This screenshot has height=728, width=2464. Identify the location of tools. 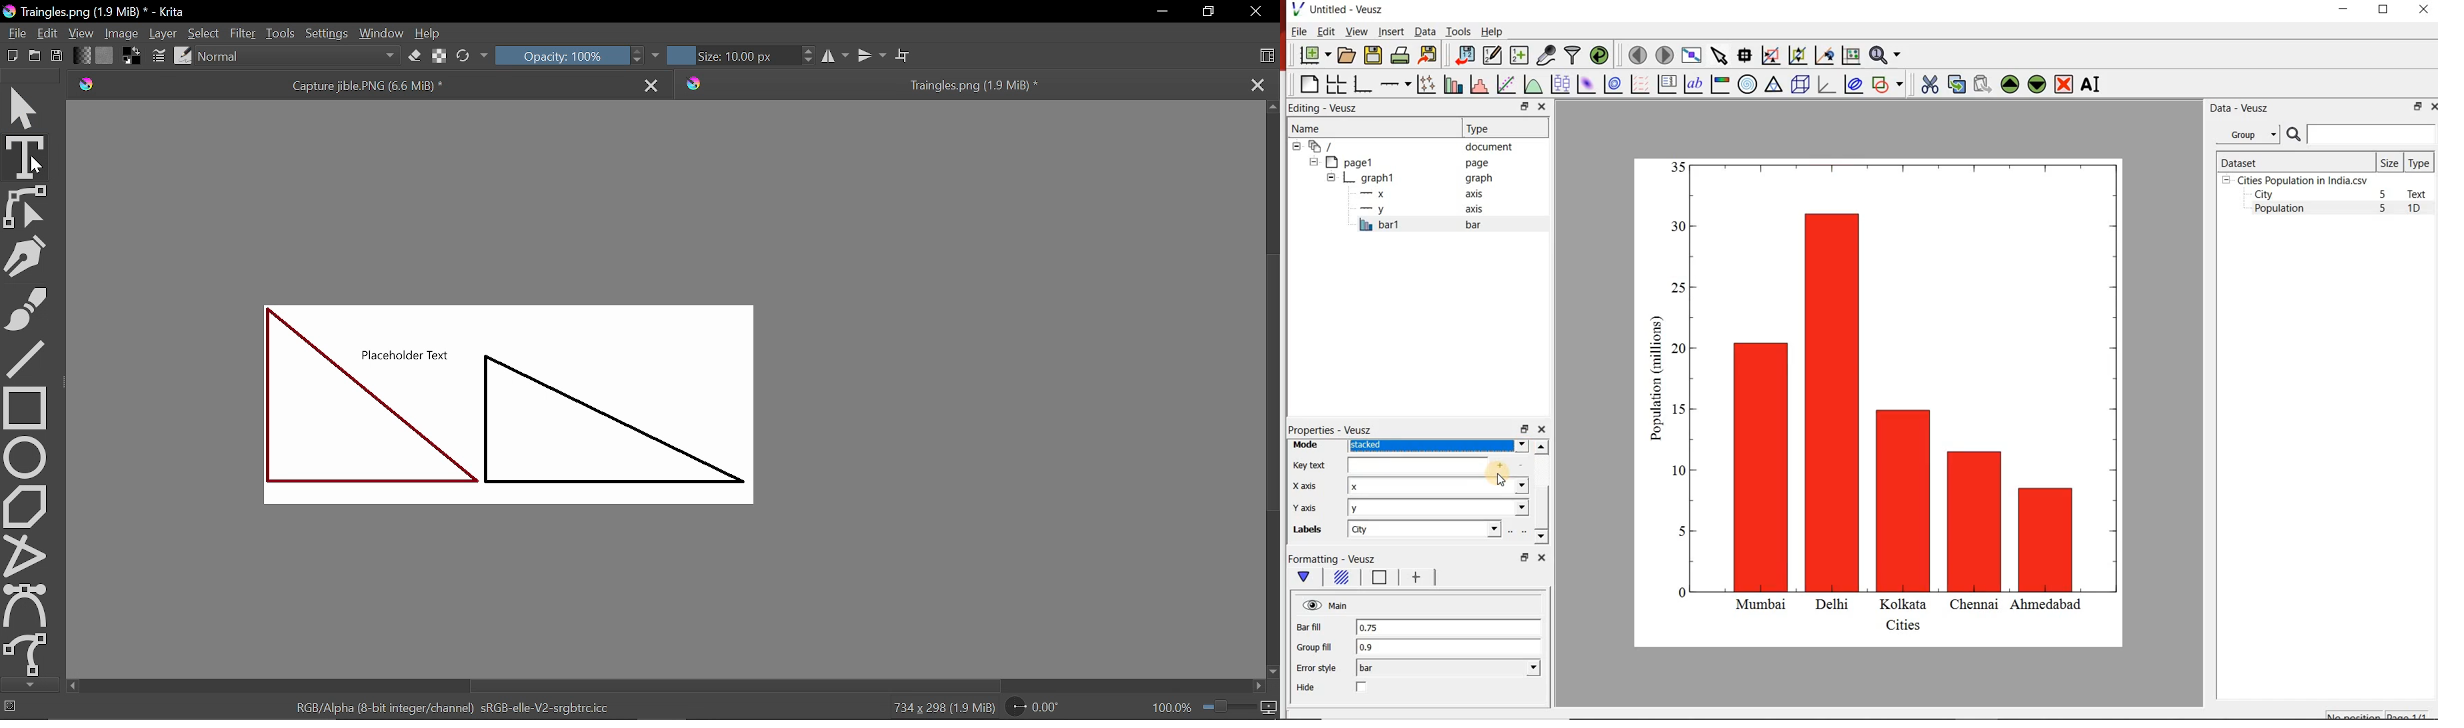
(278, 33).